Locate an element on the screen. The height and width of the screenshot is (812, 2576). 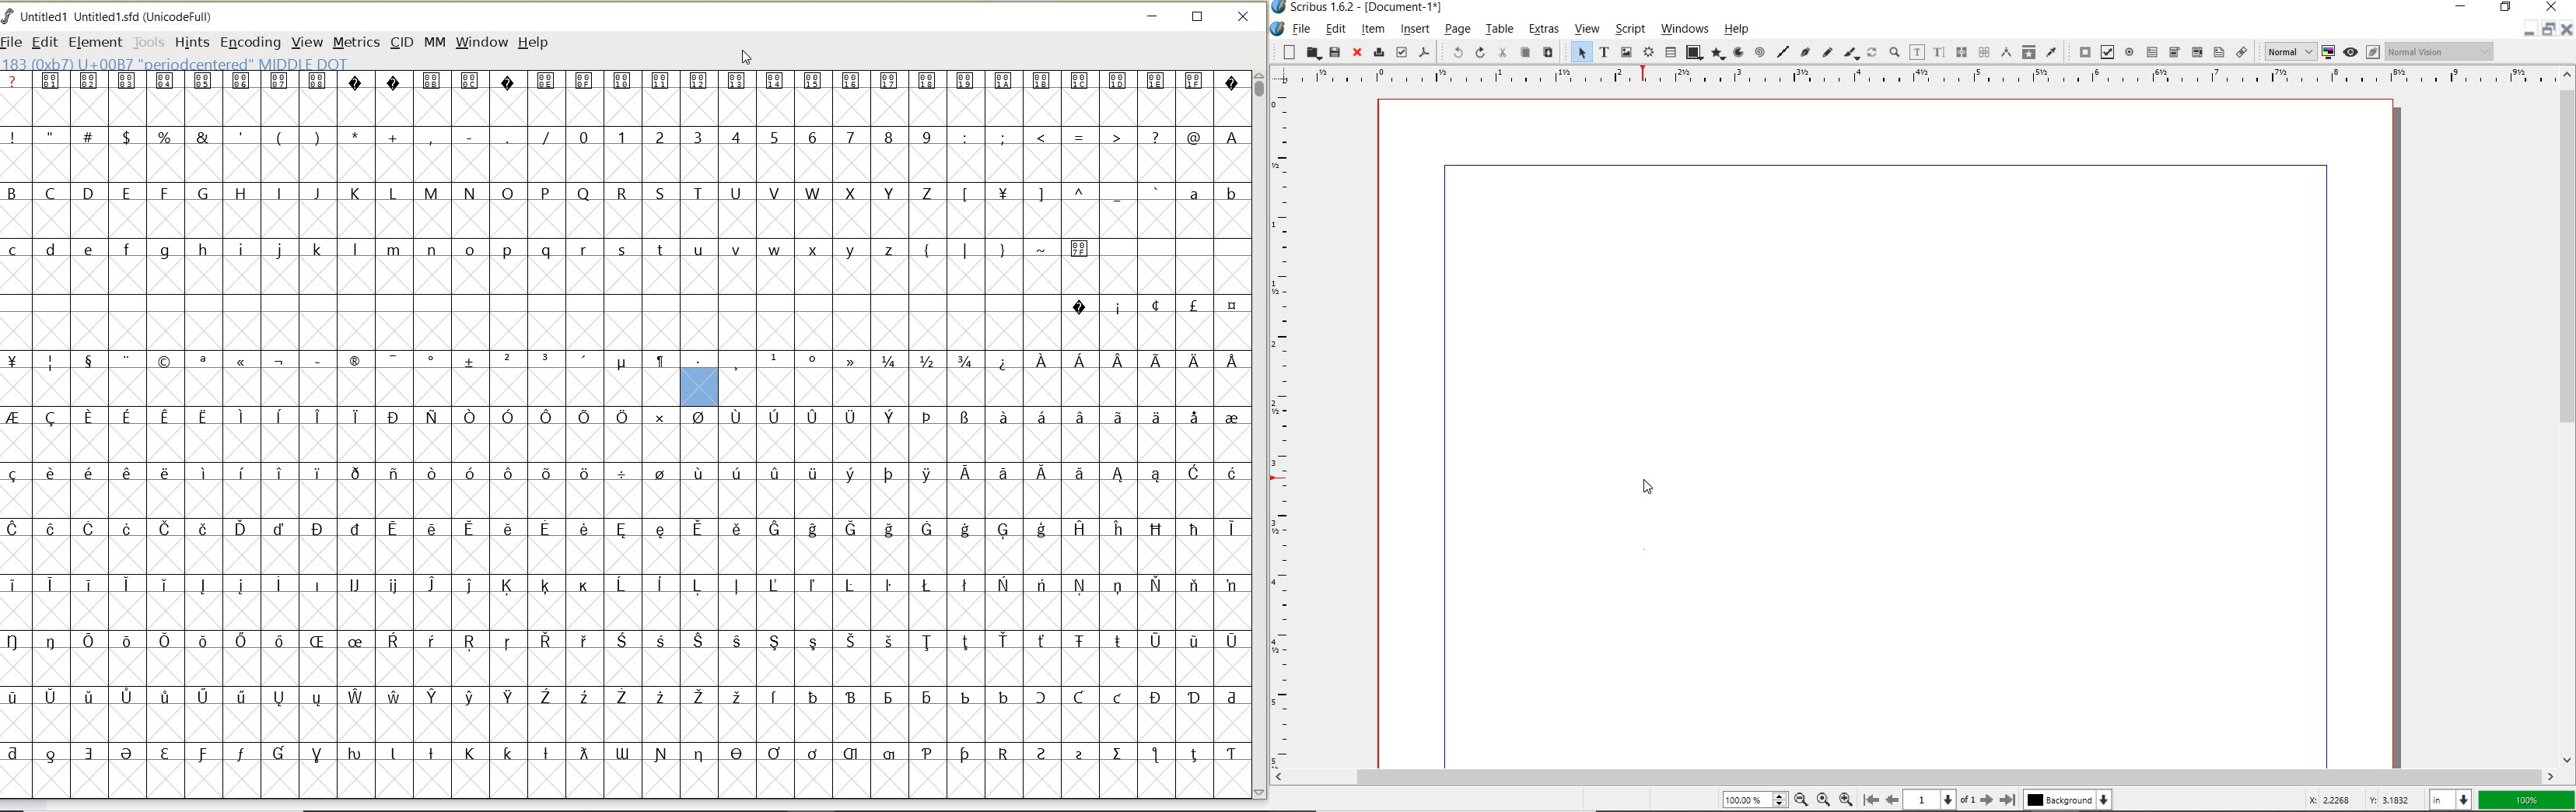
 is located at coordinates (1058, 195).